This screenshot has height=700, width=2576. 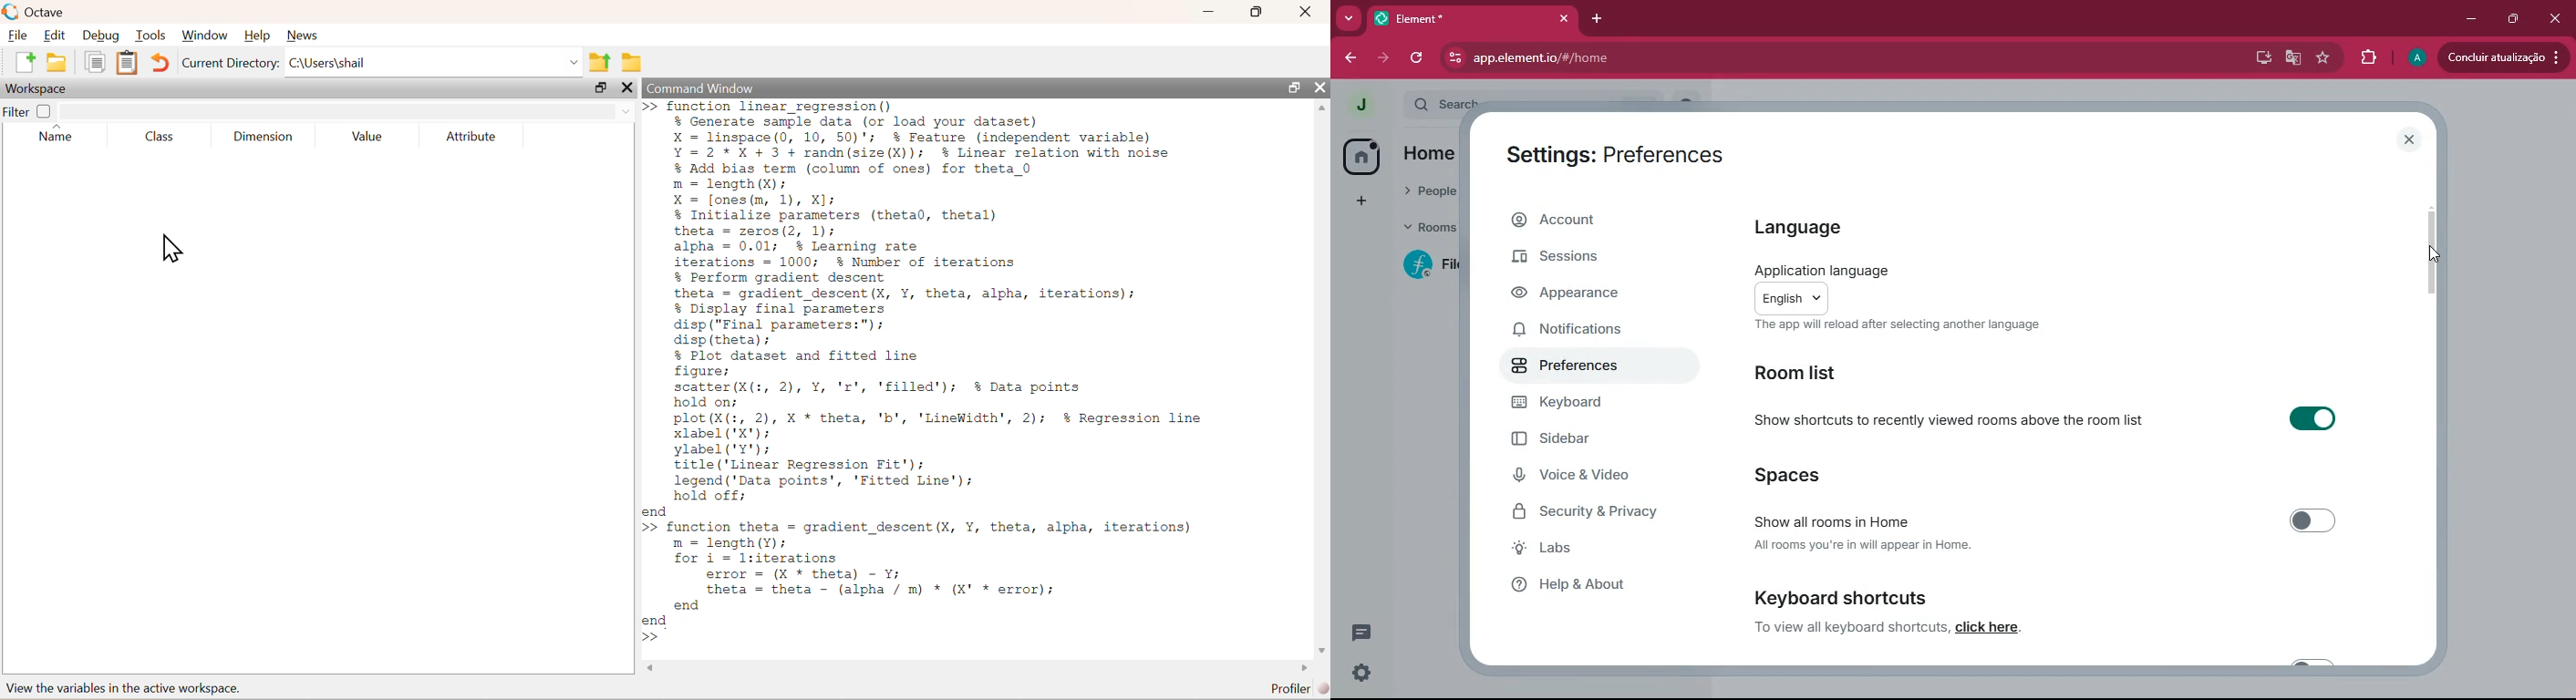 What do you see at coordinates (1594, 57) in the screenshot?
I see `app.element.io/#/home` at bounding box center [1594, 57].